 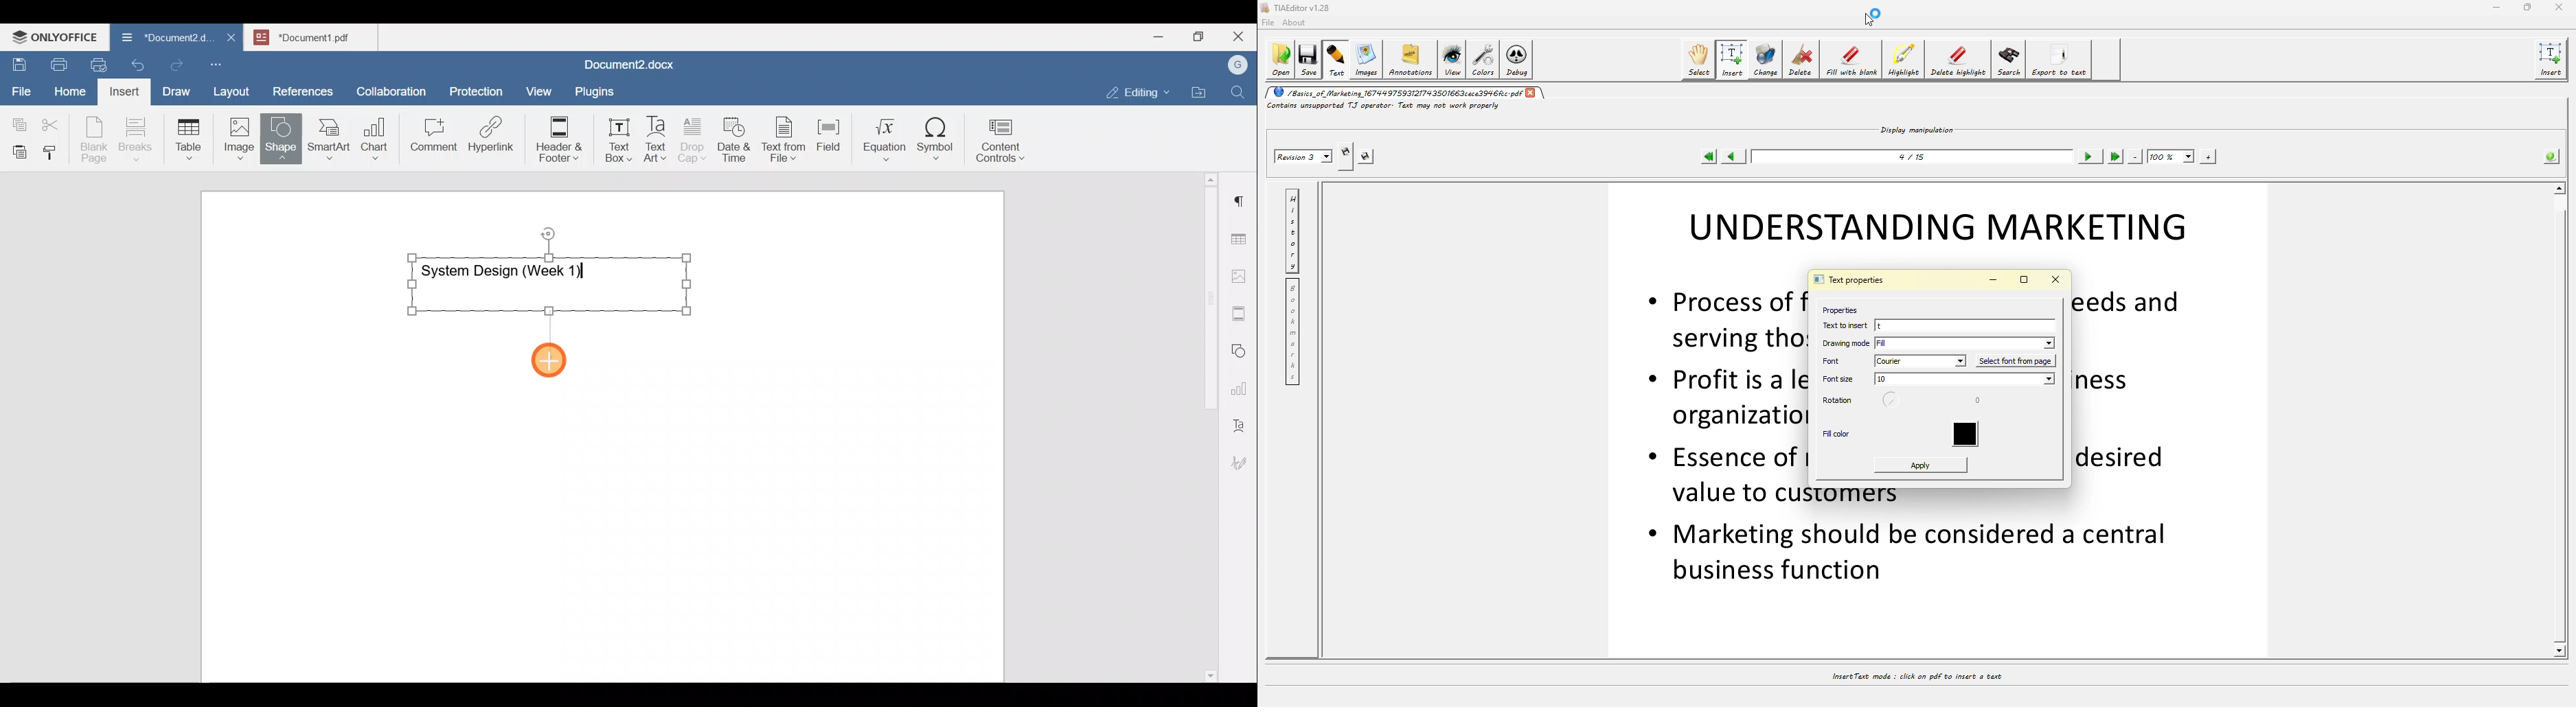 What do you see at coordinates (656, 139) in the screenshot?
I see `Text Art` at bounding box center [656, 139].